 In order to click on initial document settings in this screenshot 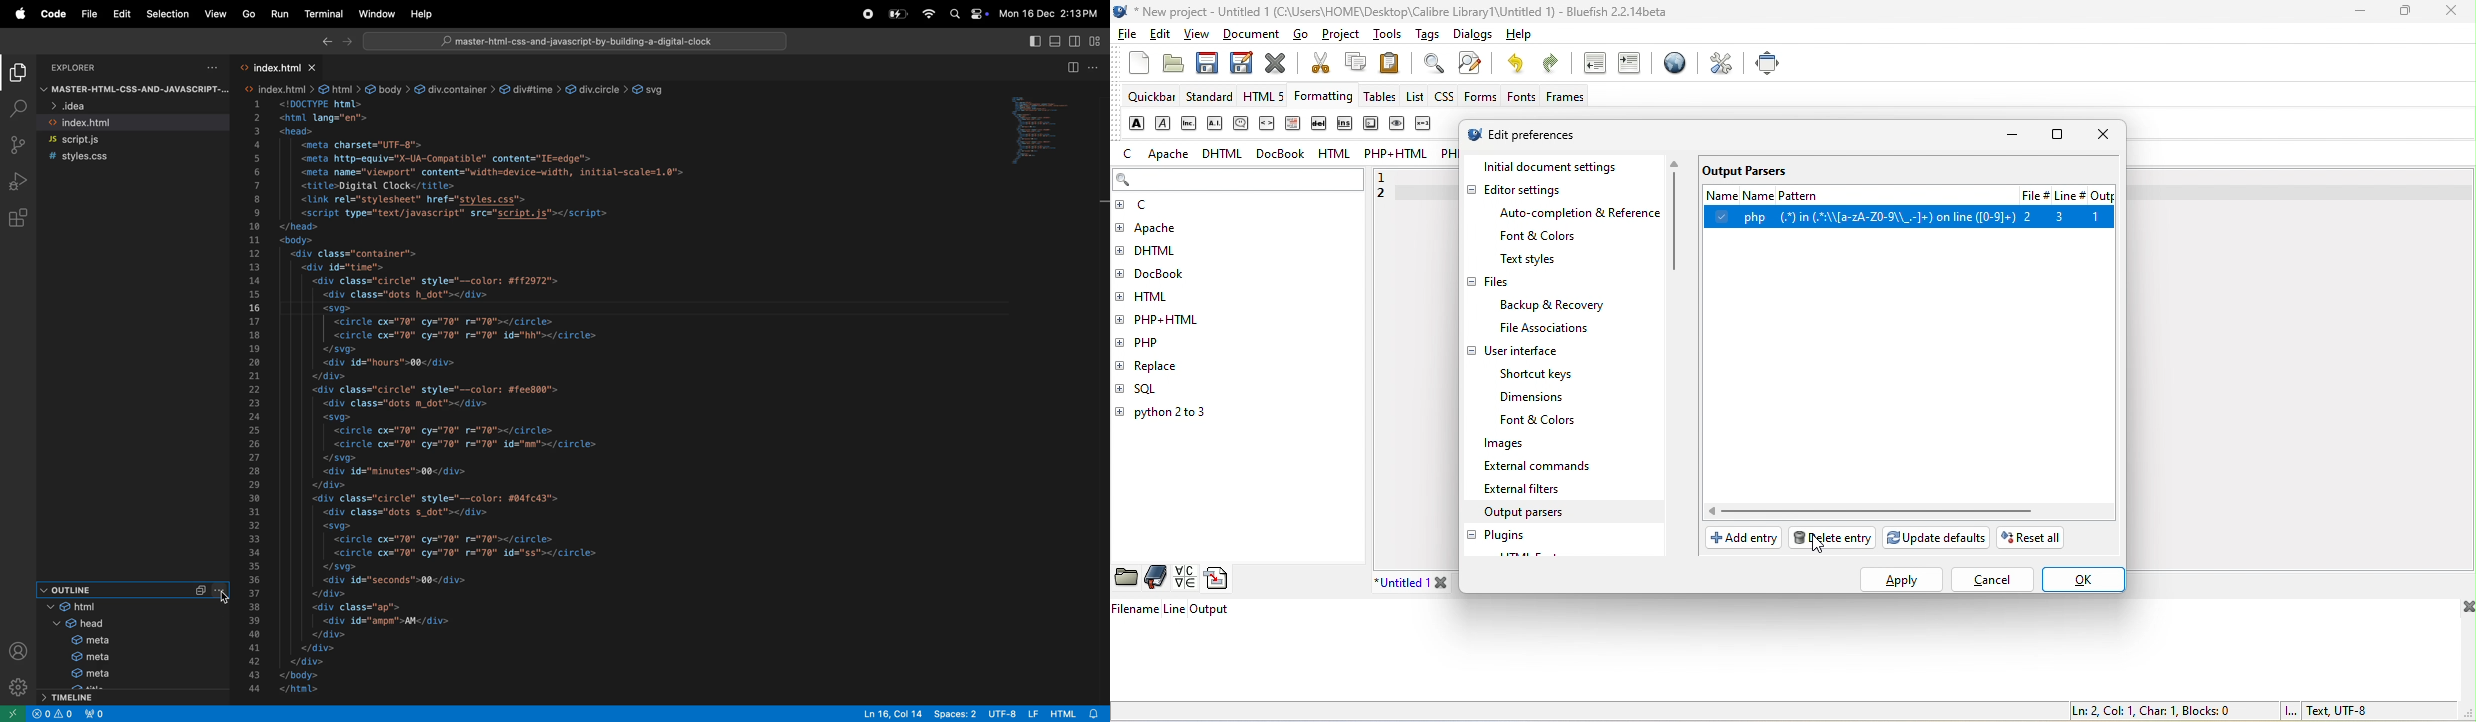, I will do `click(1566, 167)`.